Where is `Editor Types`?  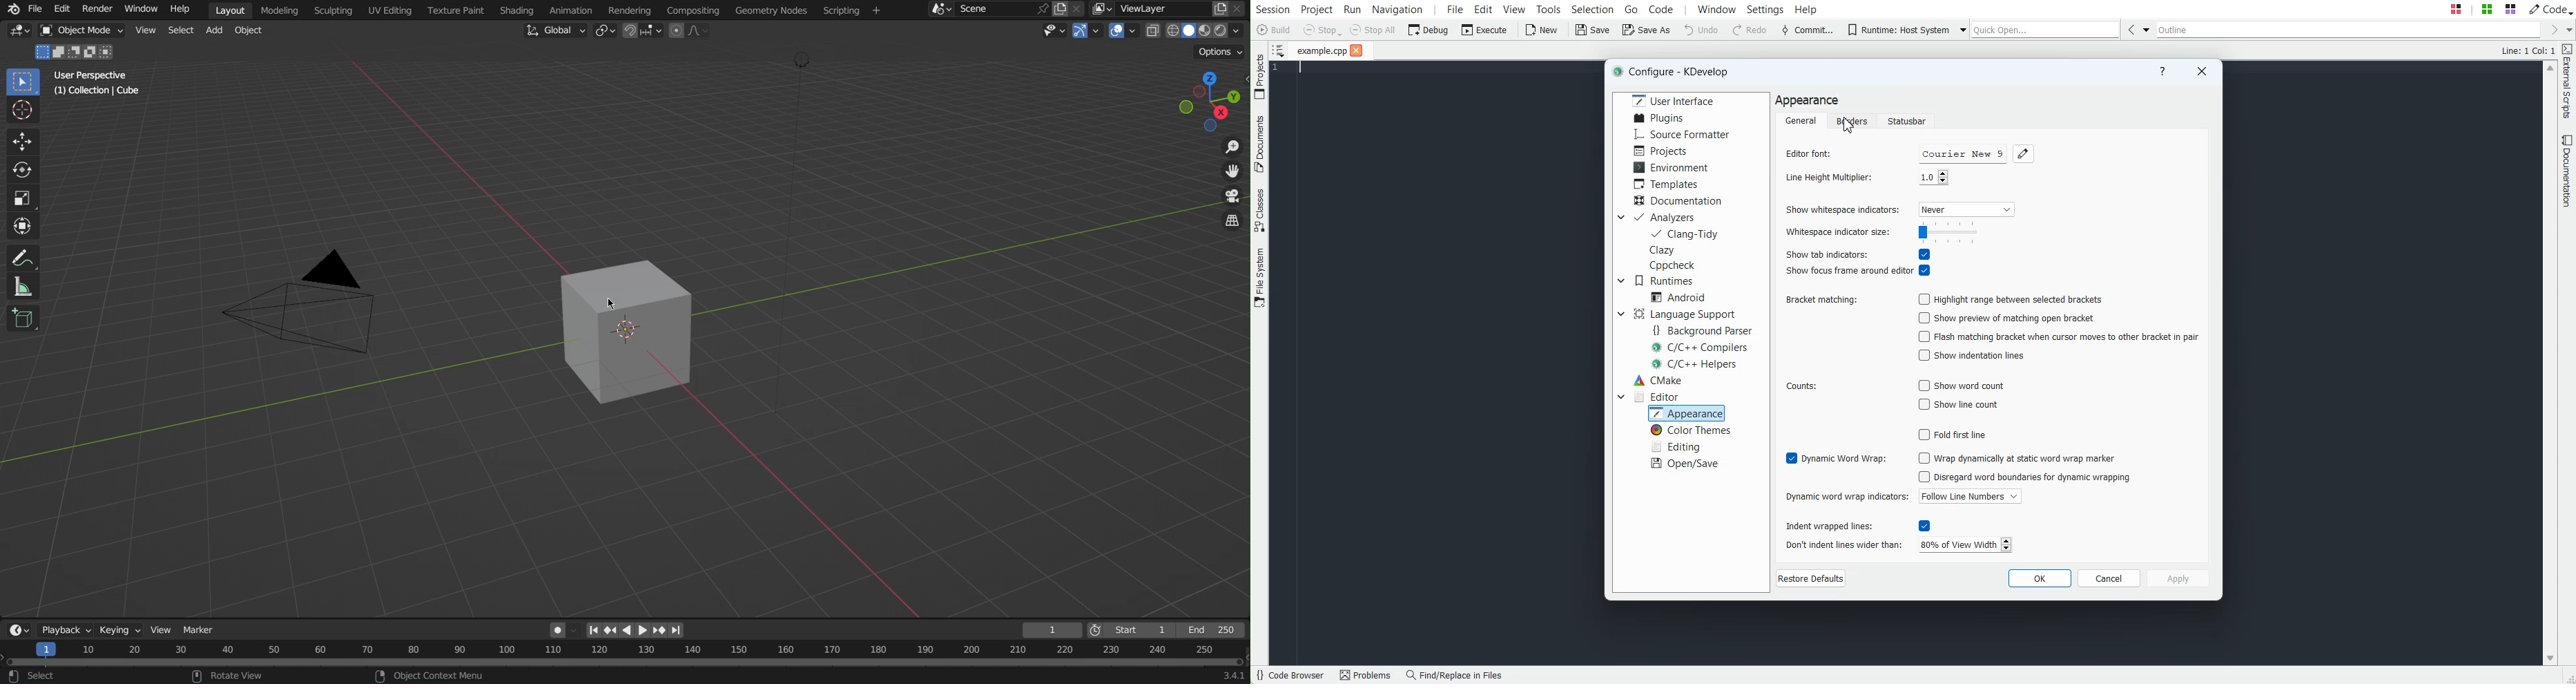
Editor Types is located at coordinates (16, 630).